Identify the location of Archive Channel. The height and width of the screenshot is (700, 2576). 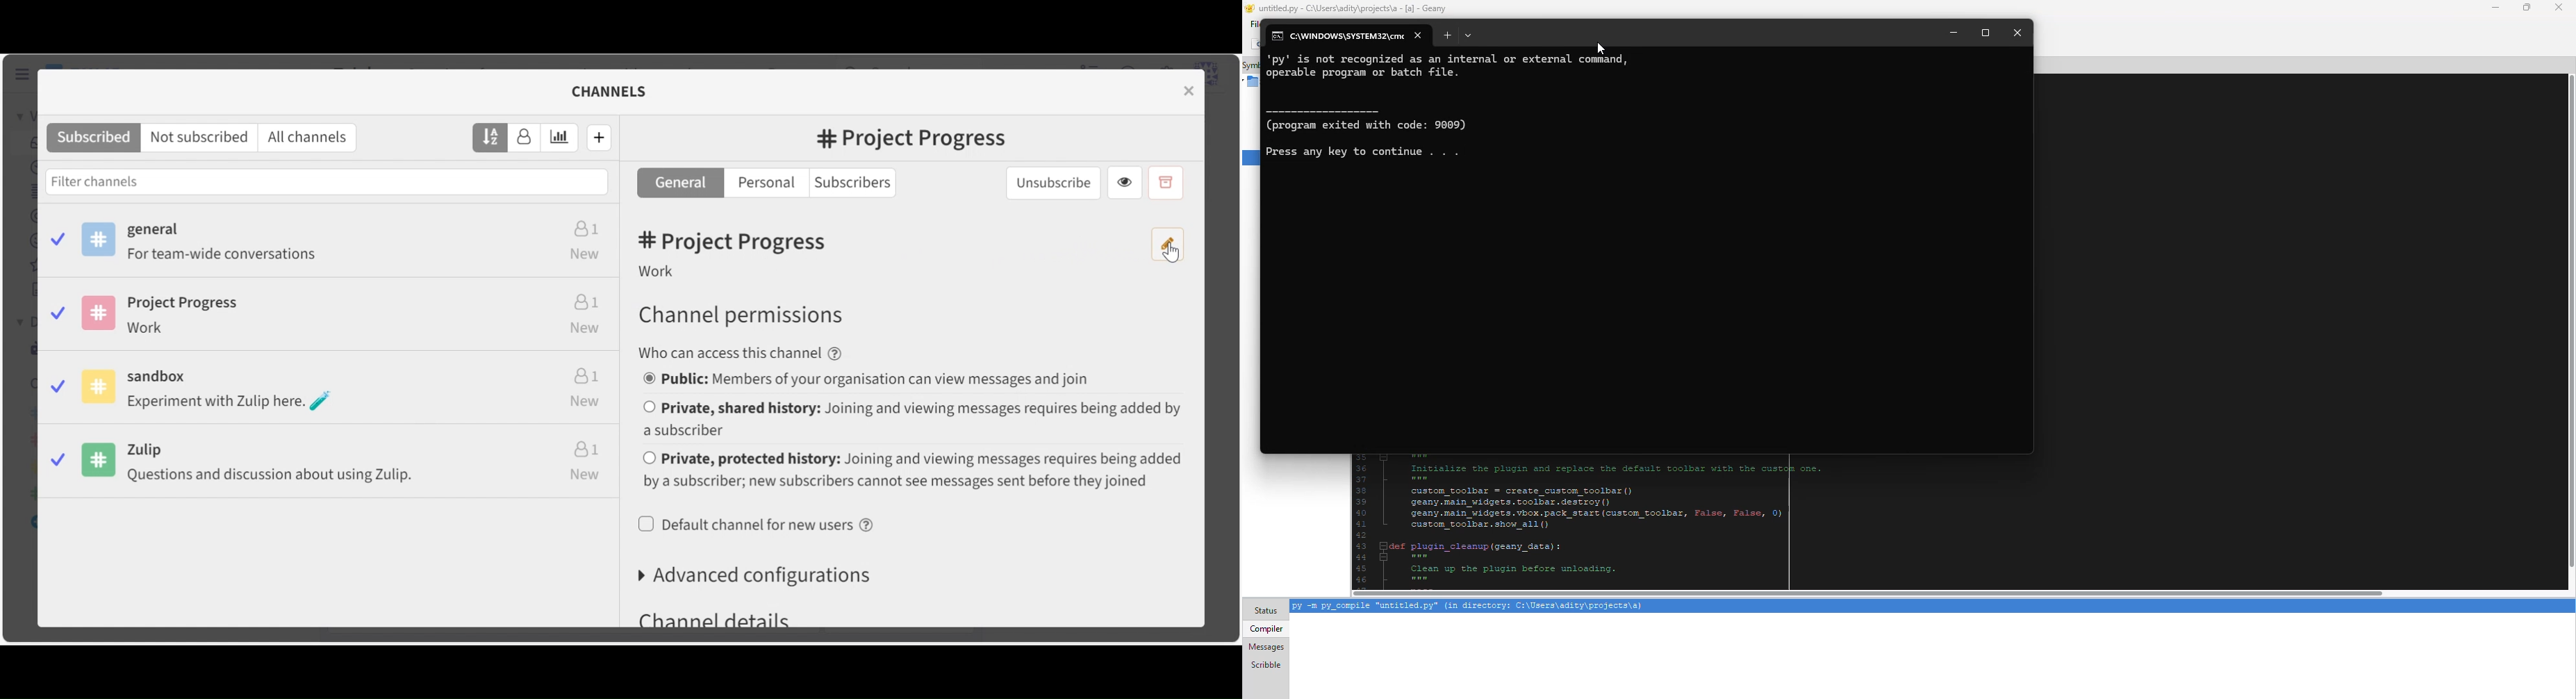
(1164, 183).